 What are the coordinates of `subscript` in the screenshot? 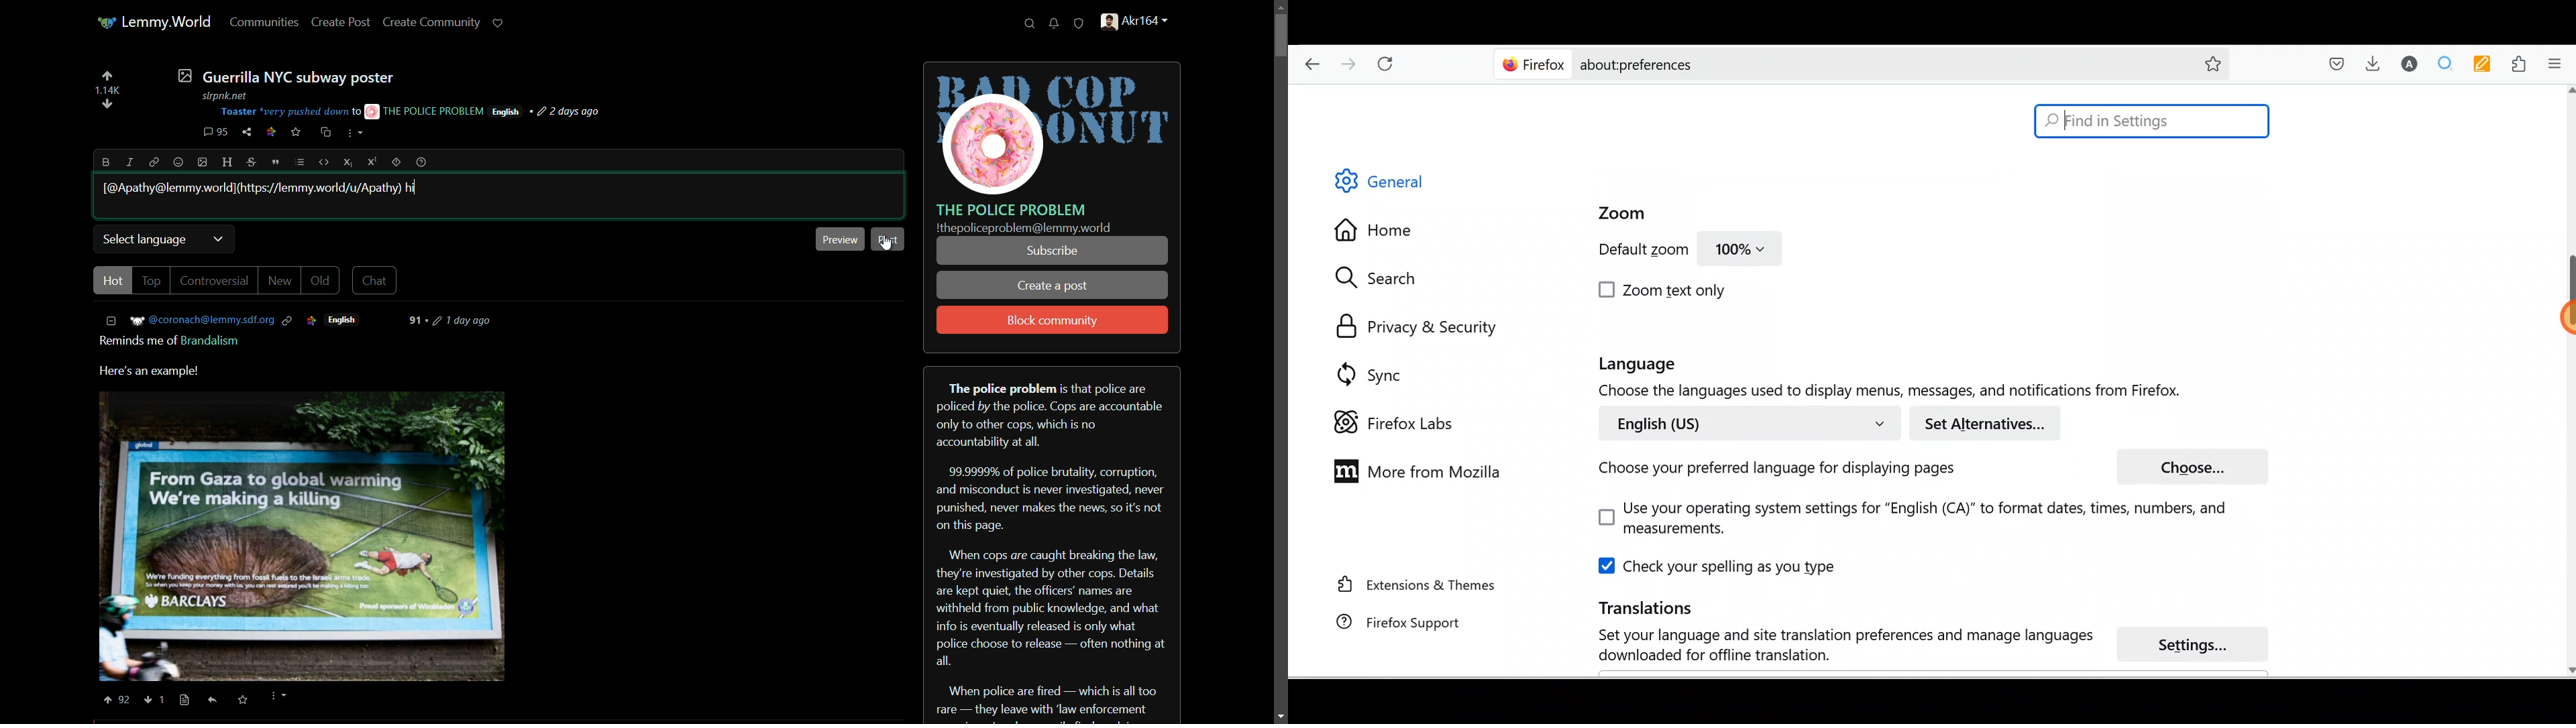 It's located at (350, 162).